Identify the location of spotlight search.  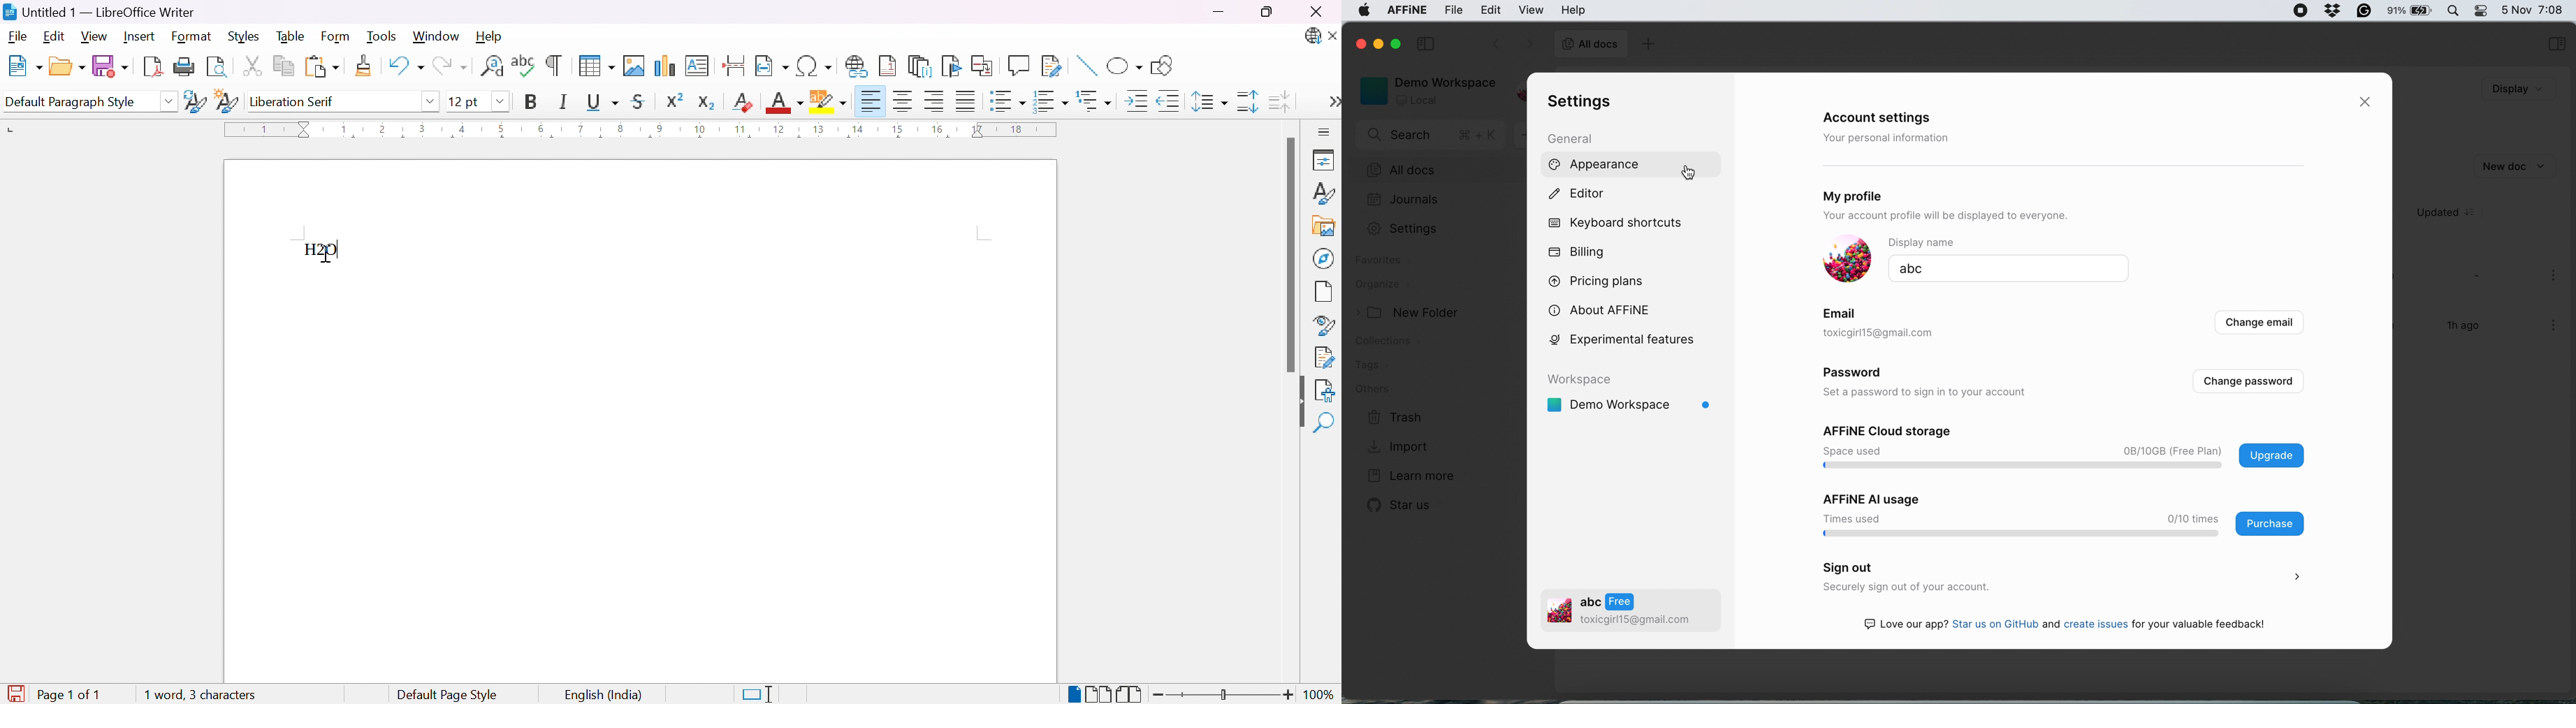
(2455, 11).